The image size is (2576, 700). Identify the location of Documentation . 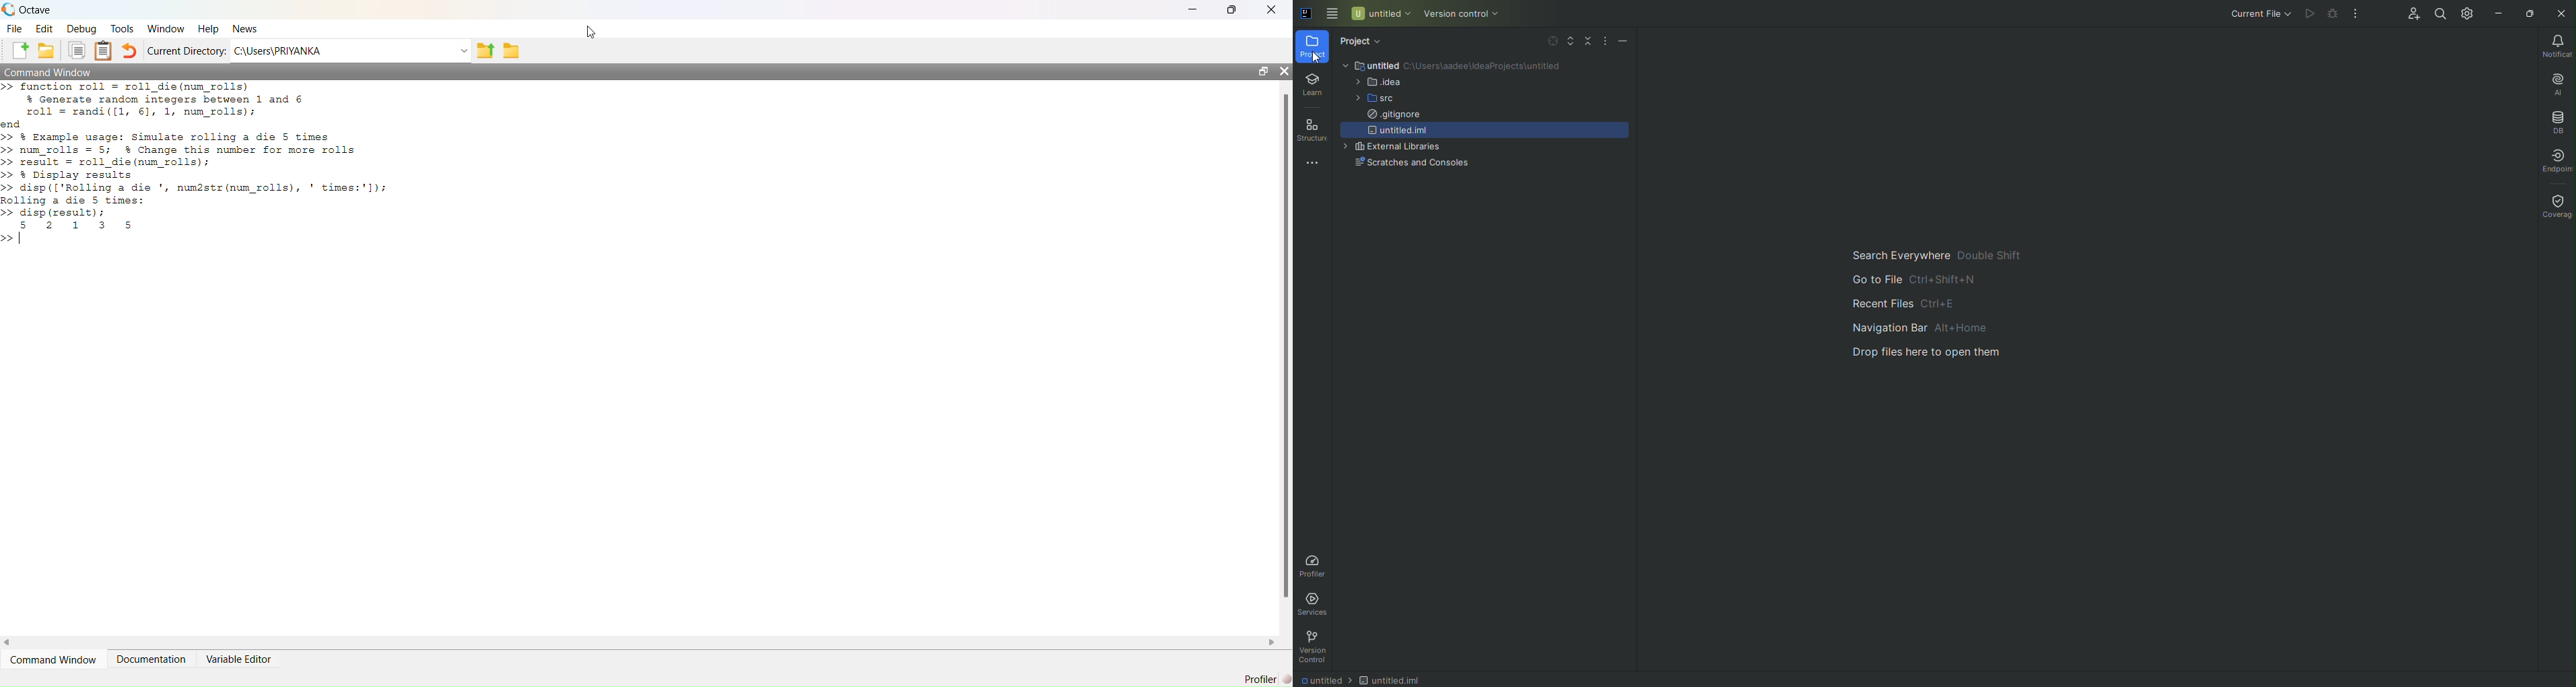
(151, 659).